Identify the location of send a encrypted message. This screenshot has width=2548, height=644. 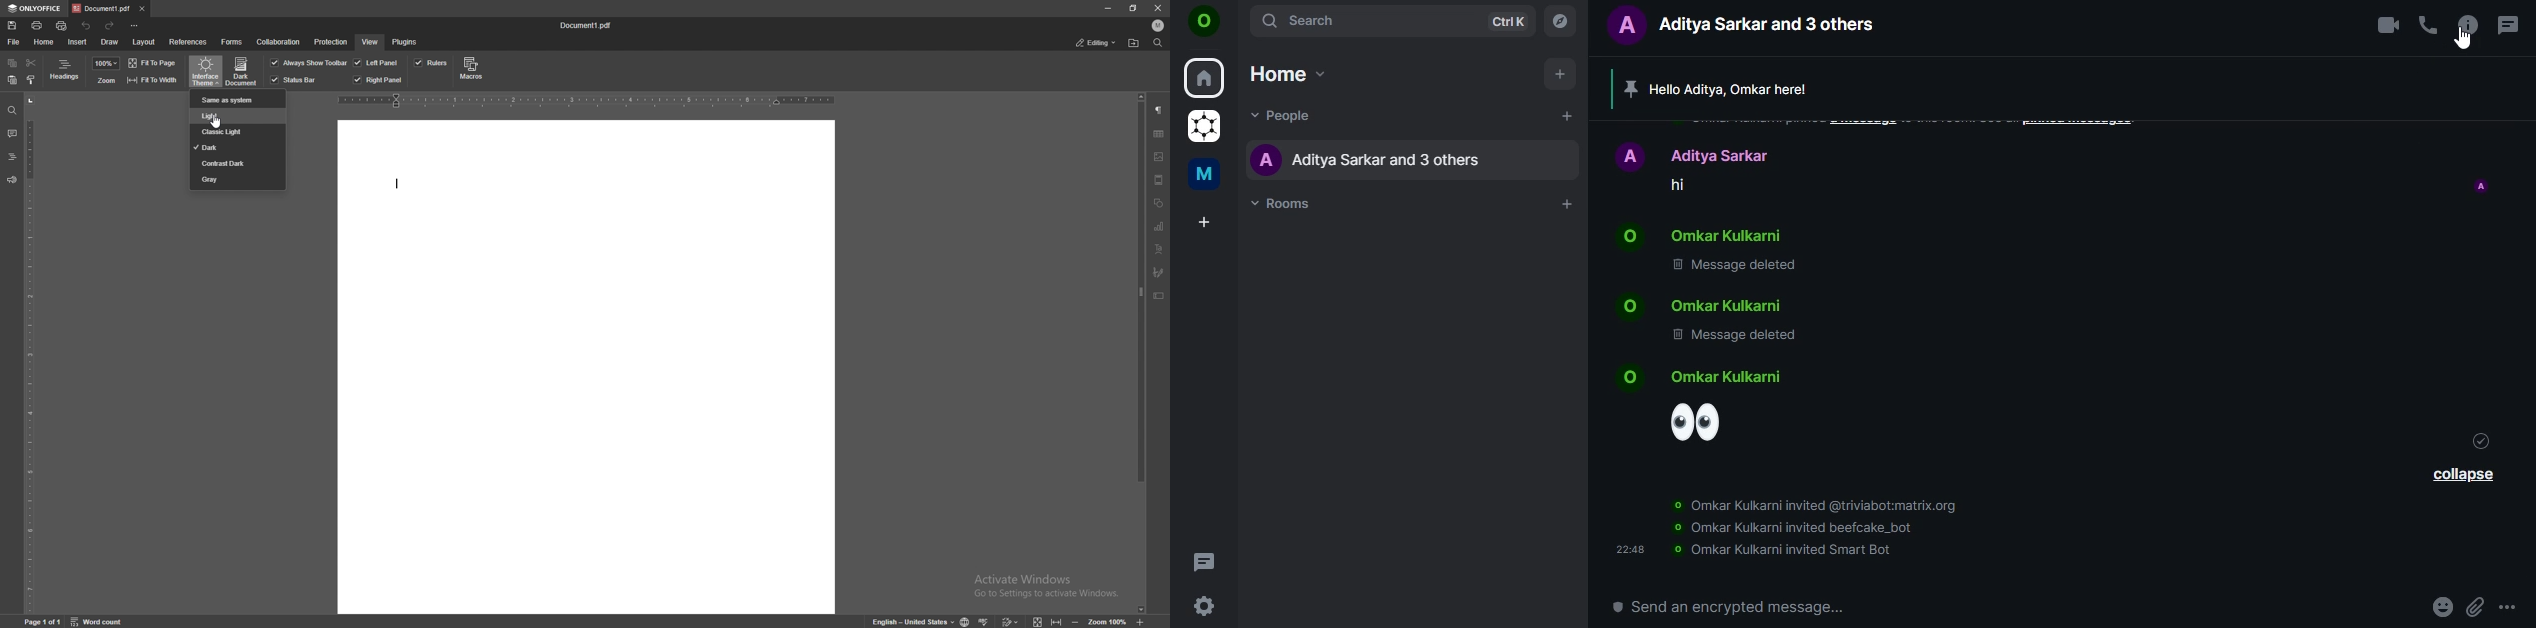
(1727, 606).